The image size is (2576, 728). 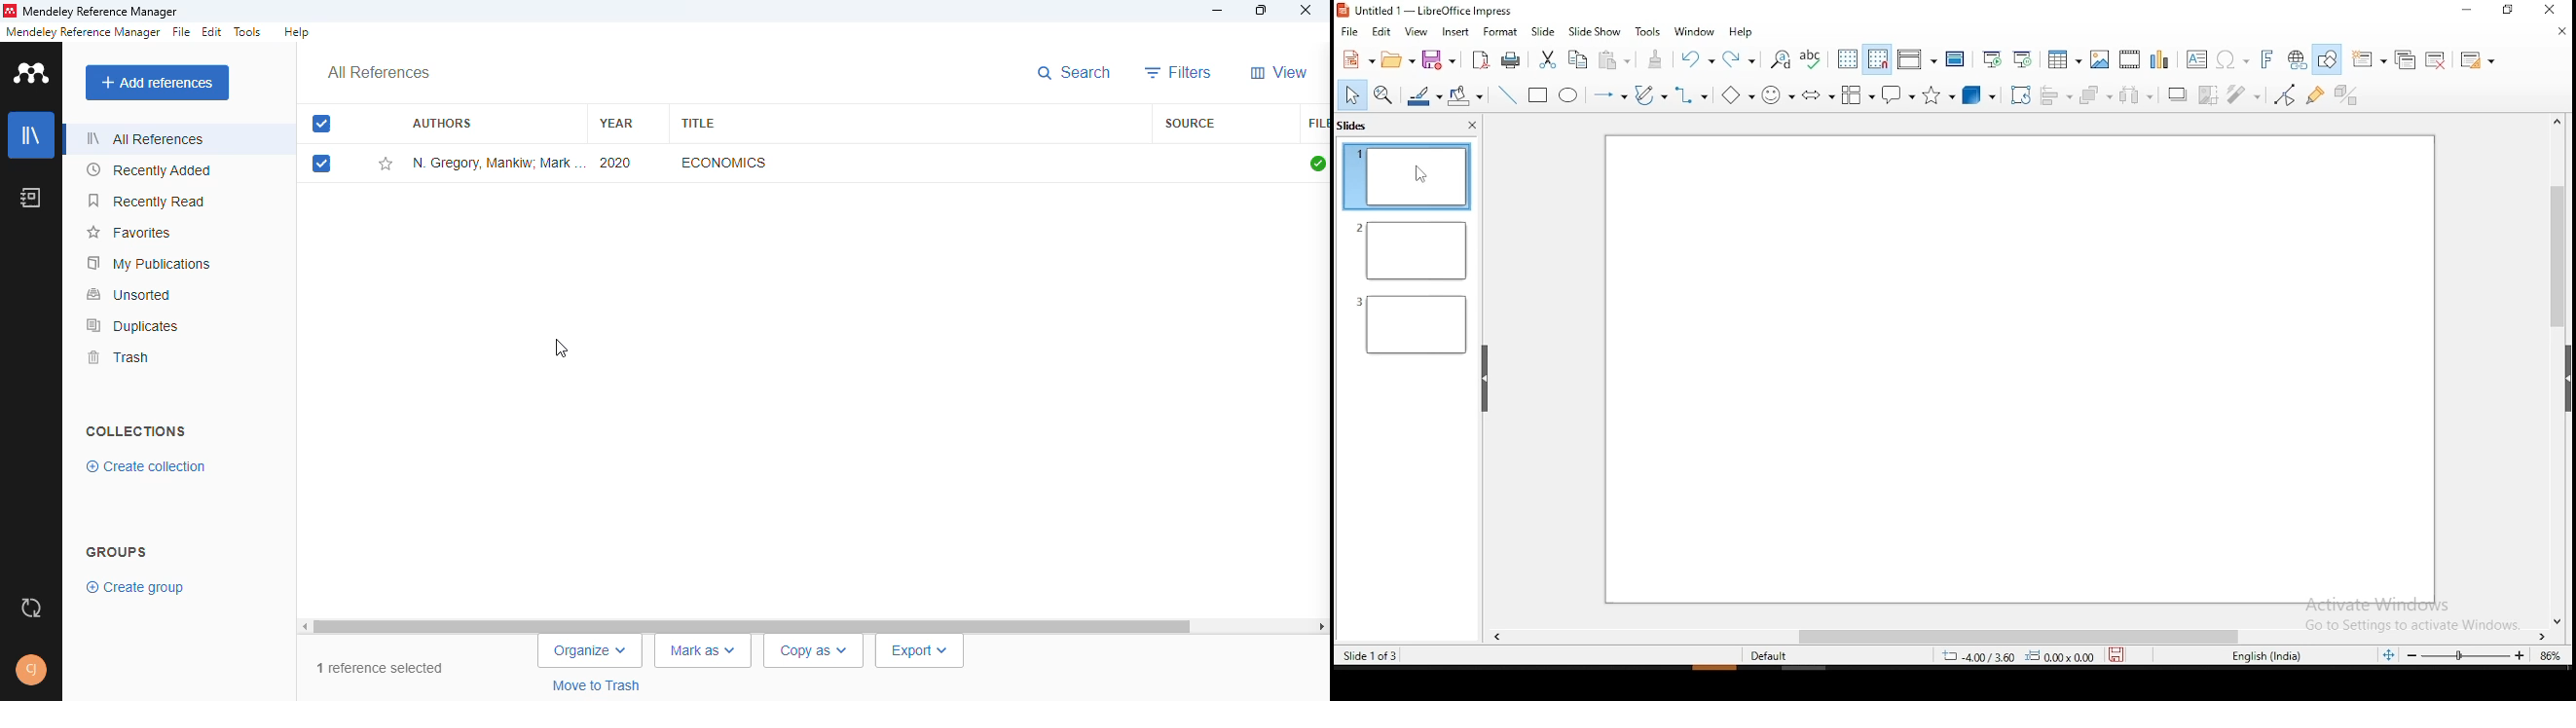 I want to click on connectors, so click(x=1690, y=96).